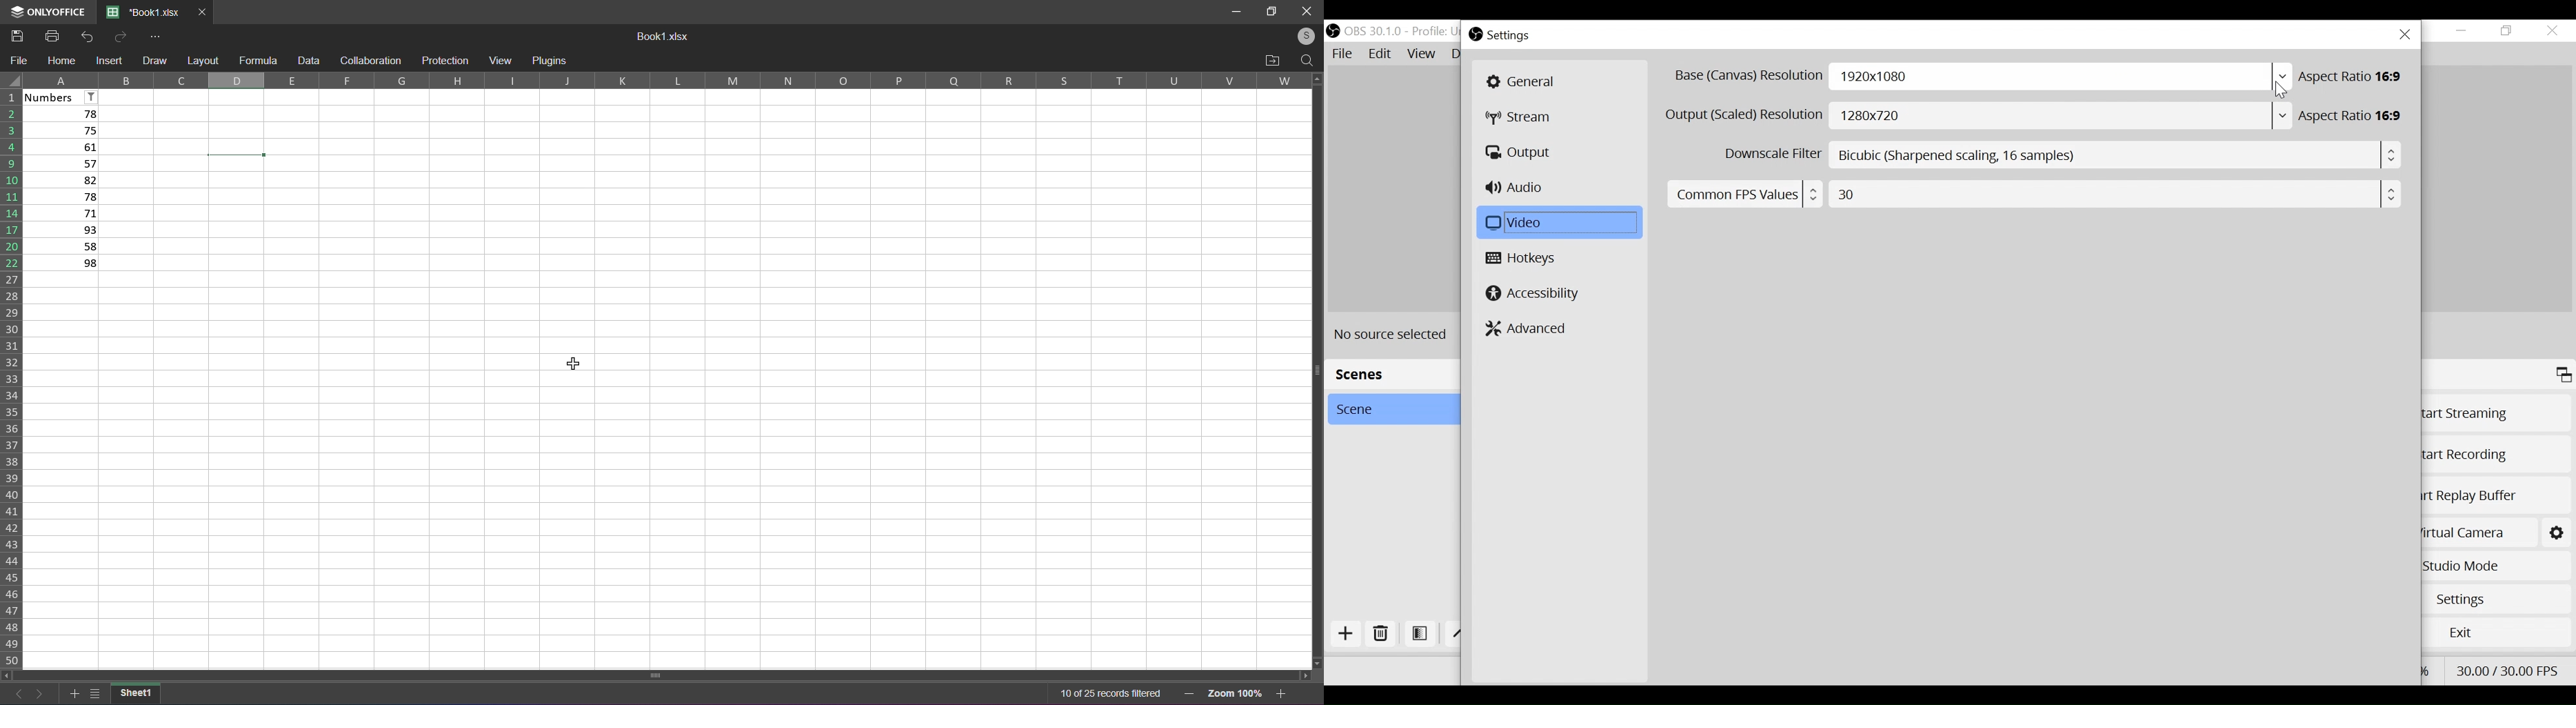  I want to click on Output, so click(1521, 153).